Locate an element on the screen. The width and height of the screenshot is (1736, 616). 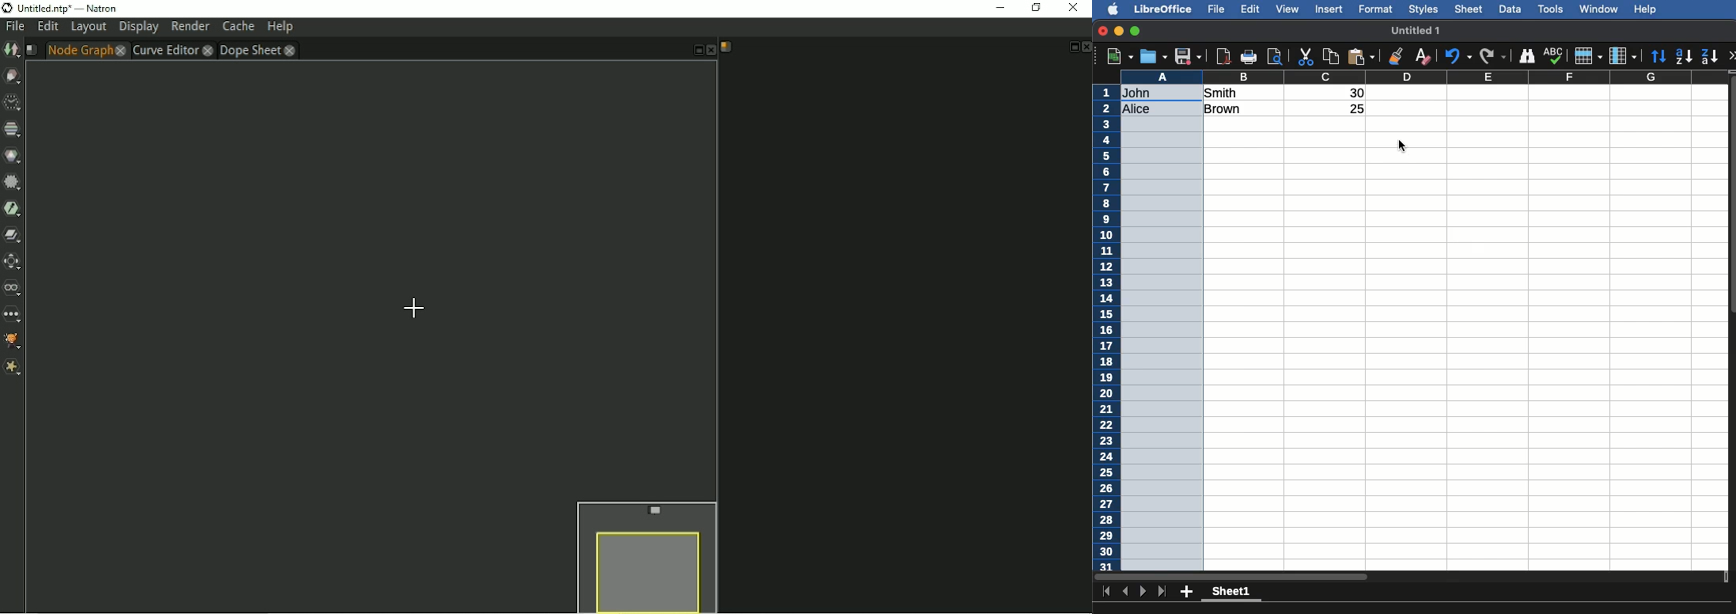
Minimize is located at coordinates (1119, 30).